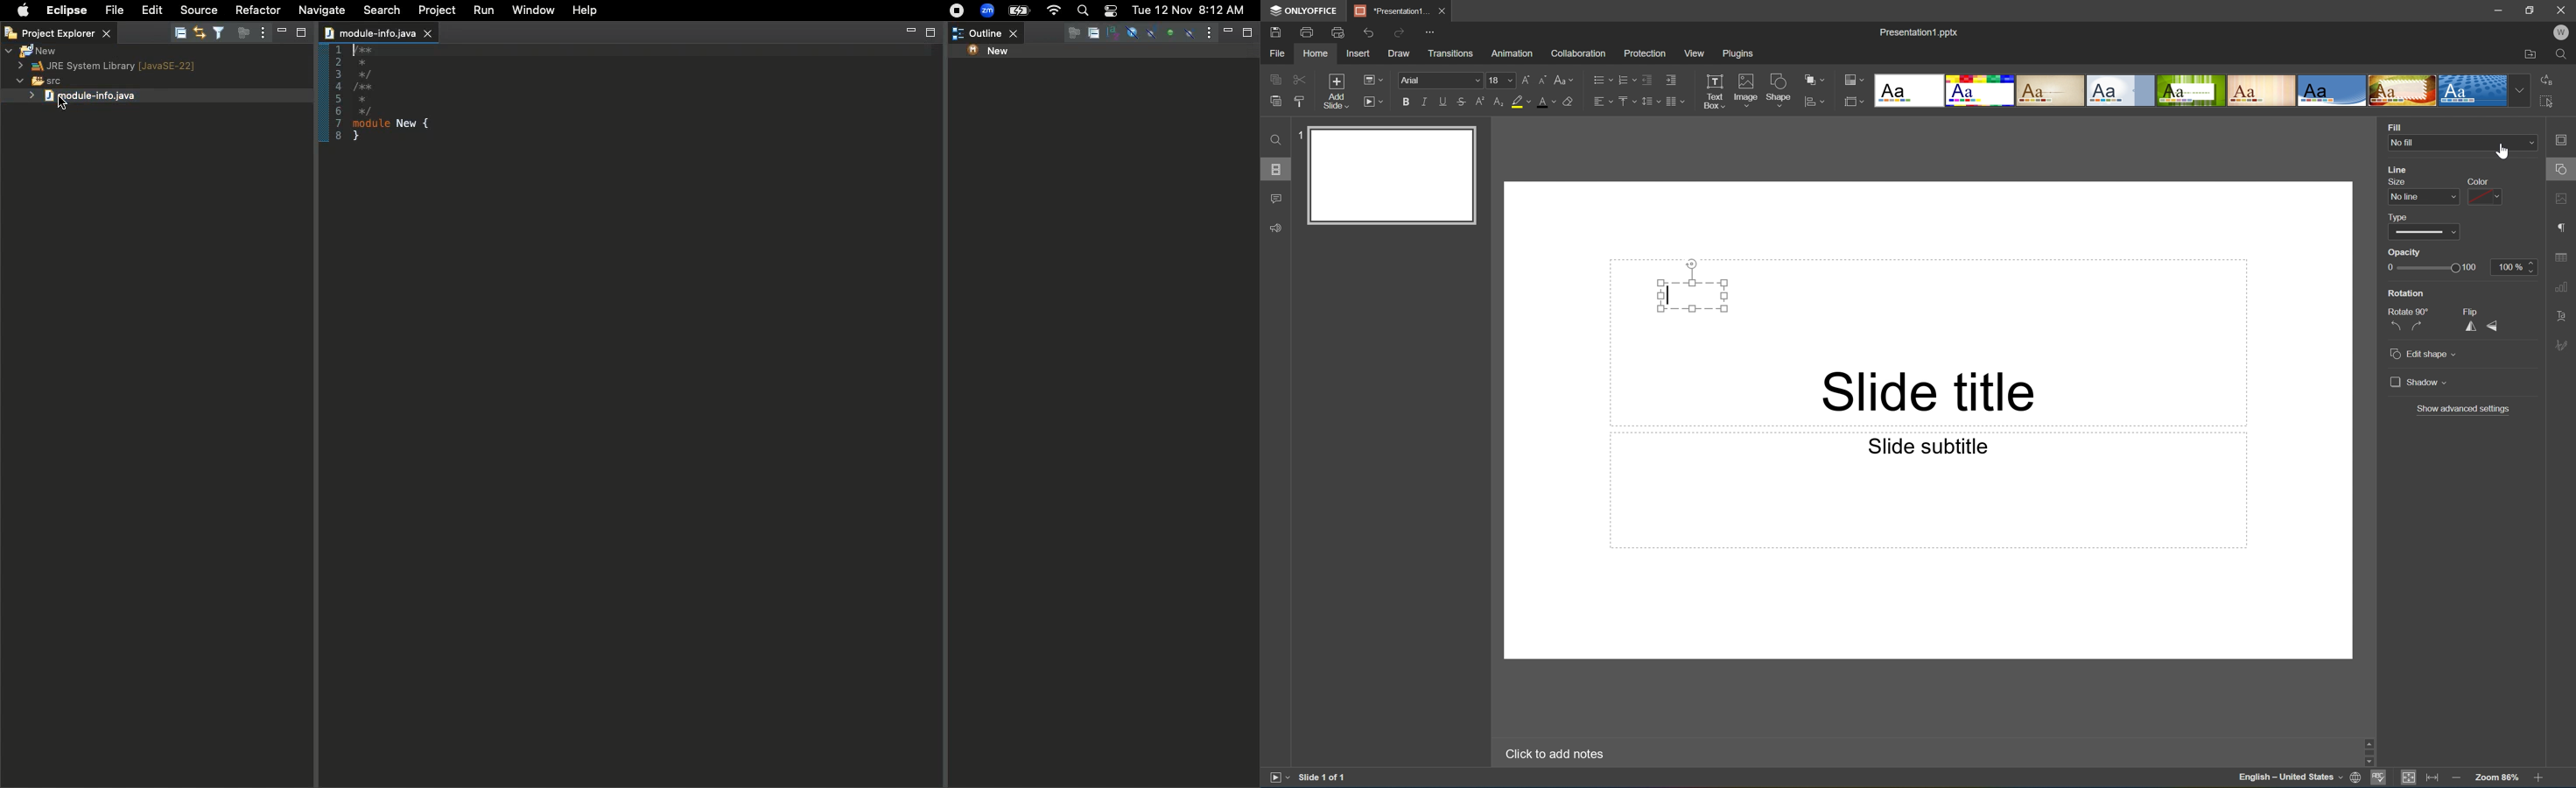 This screenshot has height=812, width=2576. Describe the element at coordinates (2503, 10) in the screenshot. I see `Minimize` at that location.